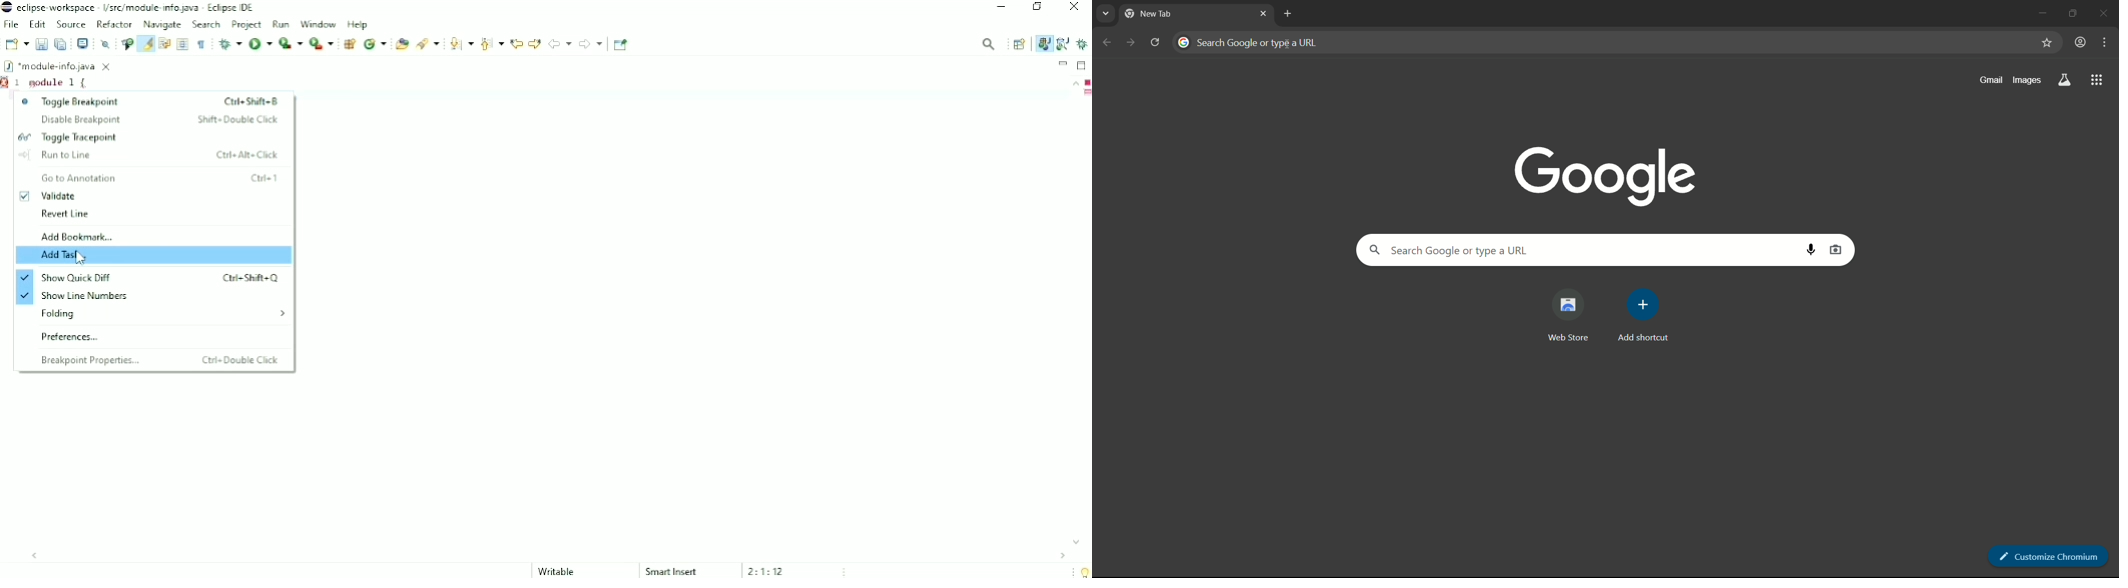 This screenshot has width=2128, height=588. I want to click on Help, so click(358, 24).